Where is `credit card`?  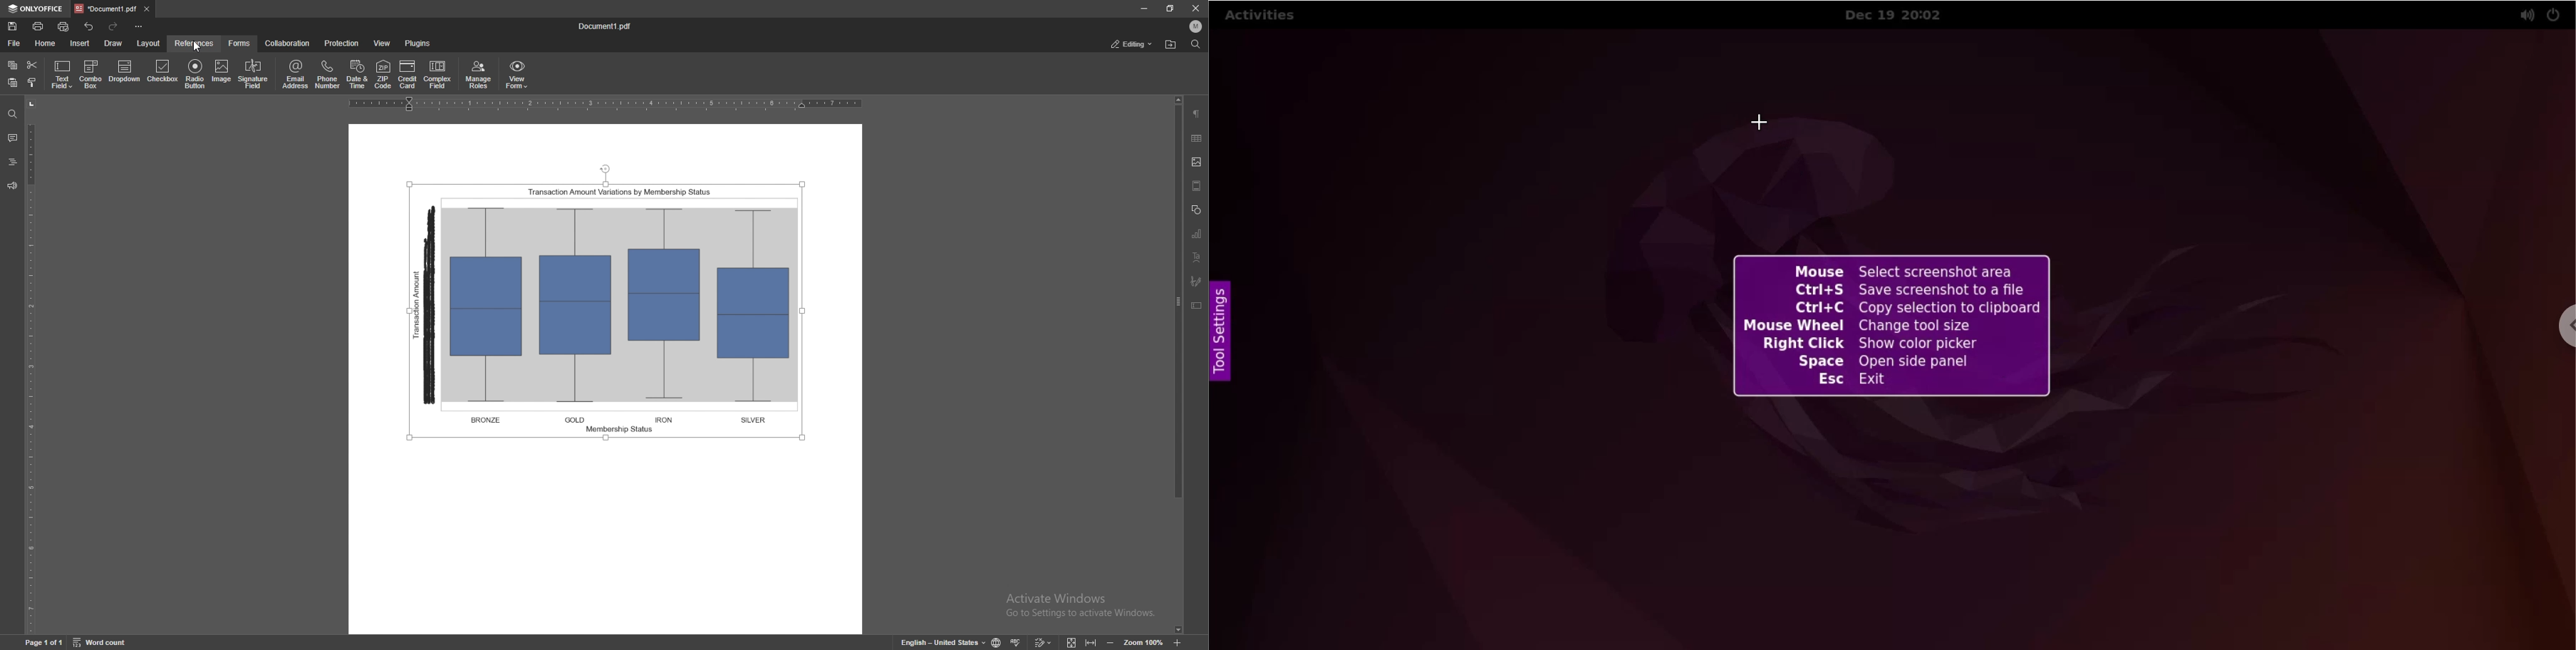
credit card is located at coordinates (407, 74).